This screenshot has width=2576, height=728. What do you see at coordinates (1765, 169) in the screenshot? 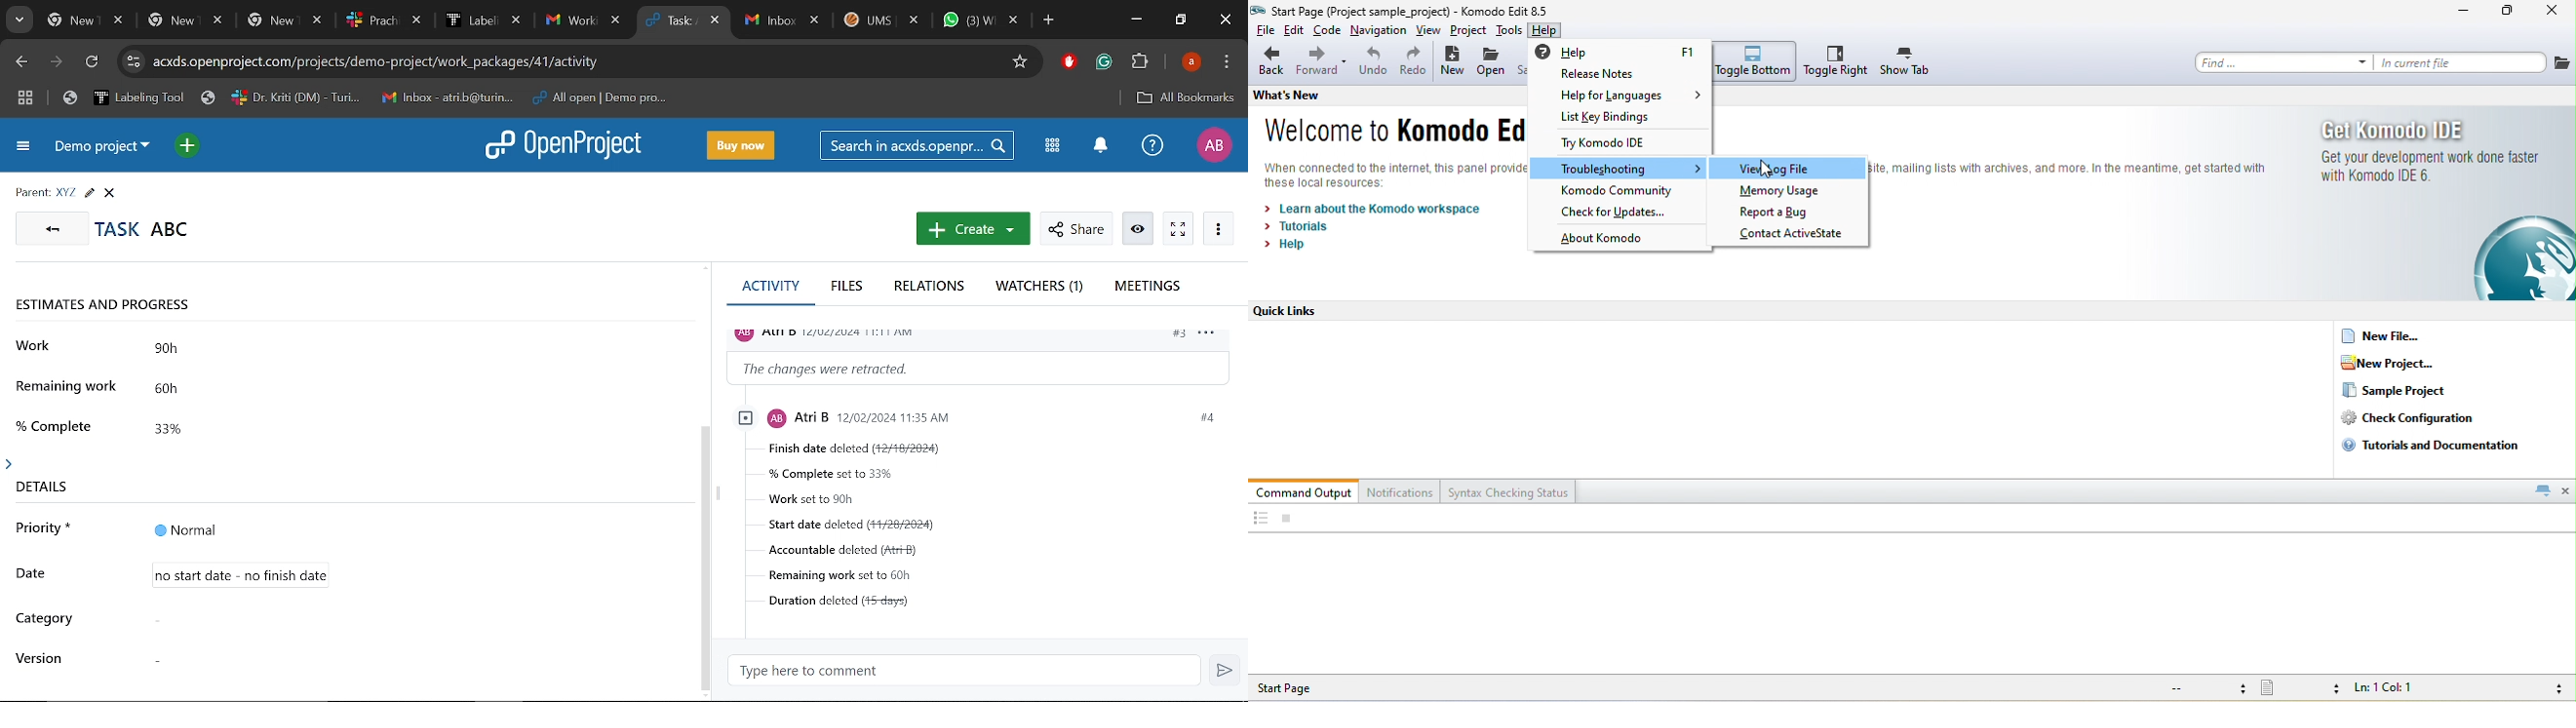
I see `cursor` at bounding box center [1765, 169].